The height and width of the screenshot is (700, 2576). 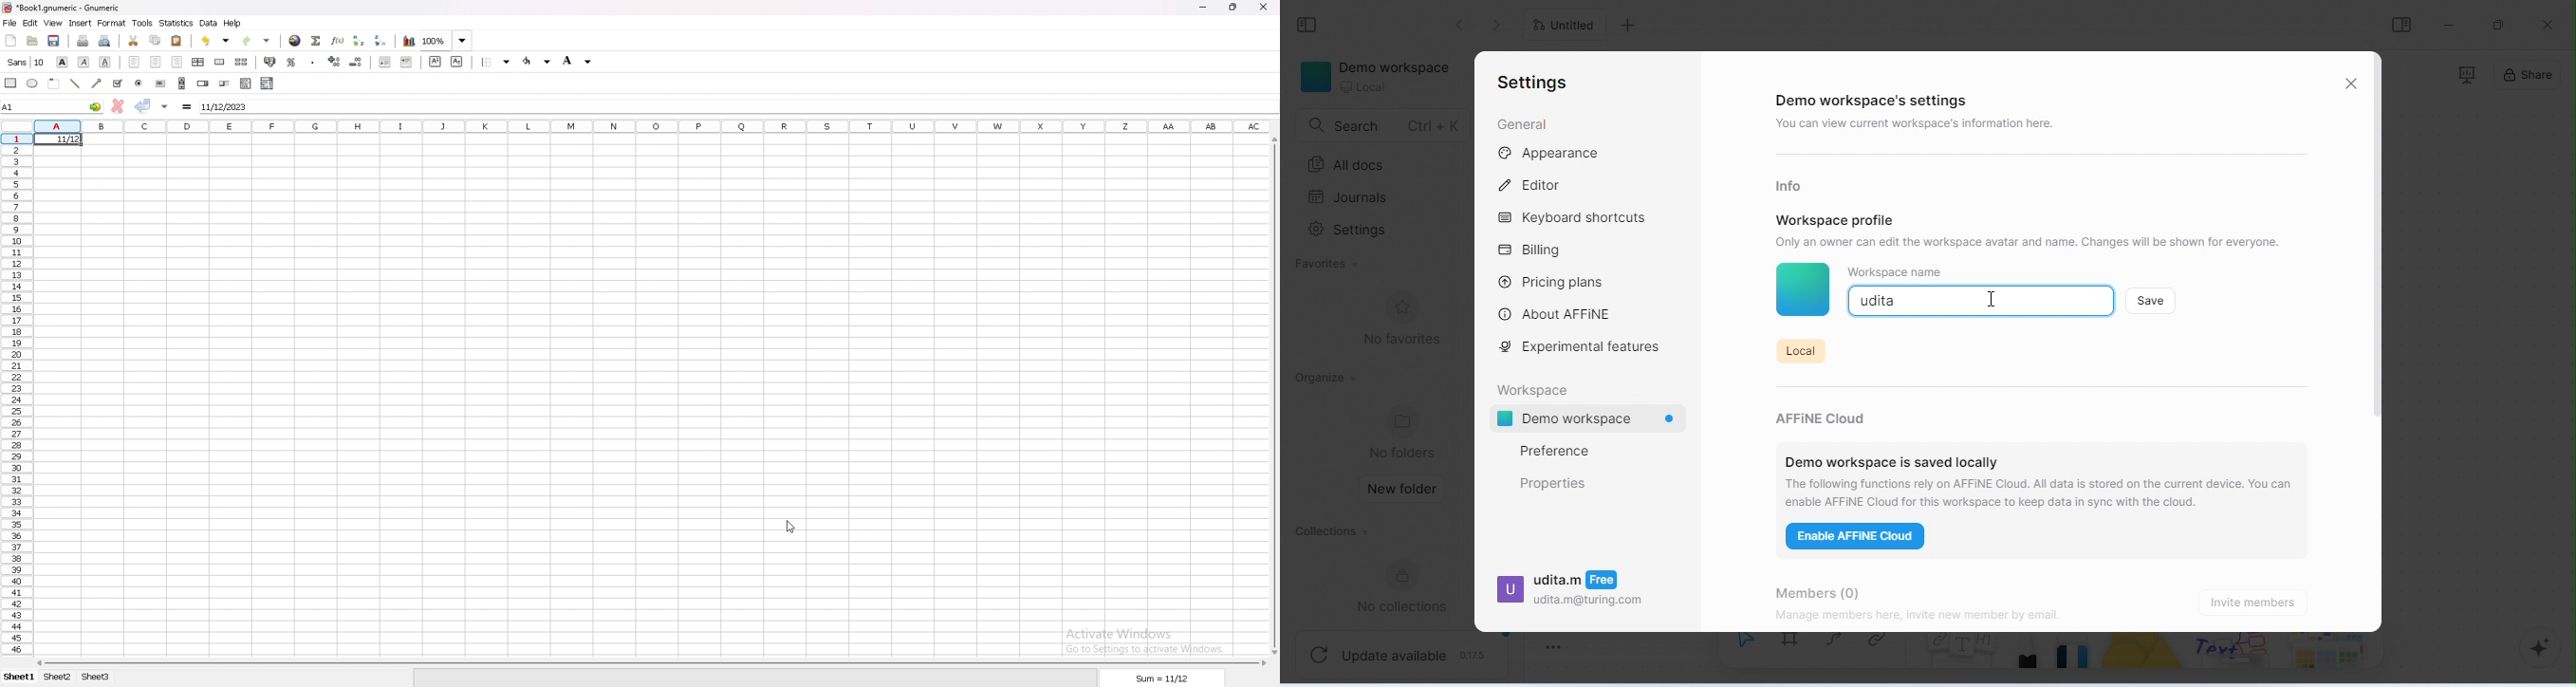 I want to click on split merged cells, so click(x=243, y=62).